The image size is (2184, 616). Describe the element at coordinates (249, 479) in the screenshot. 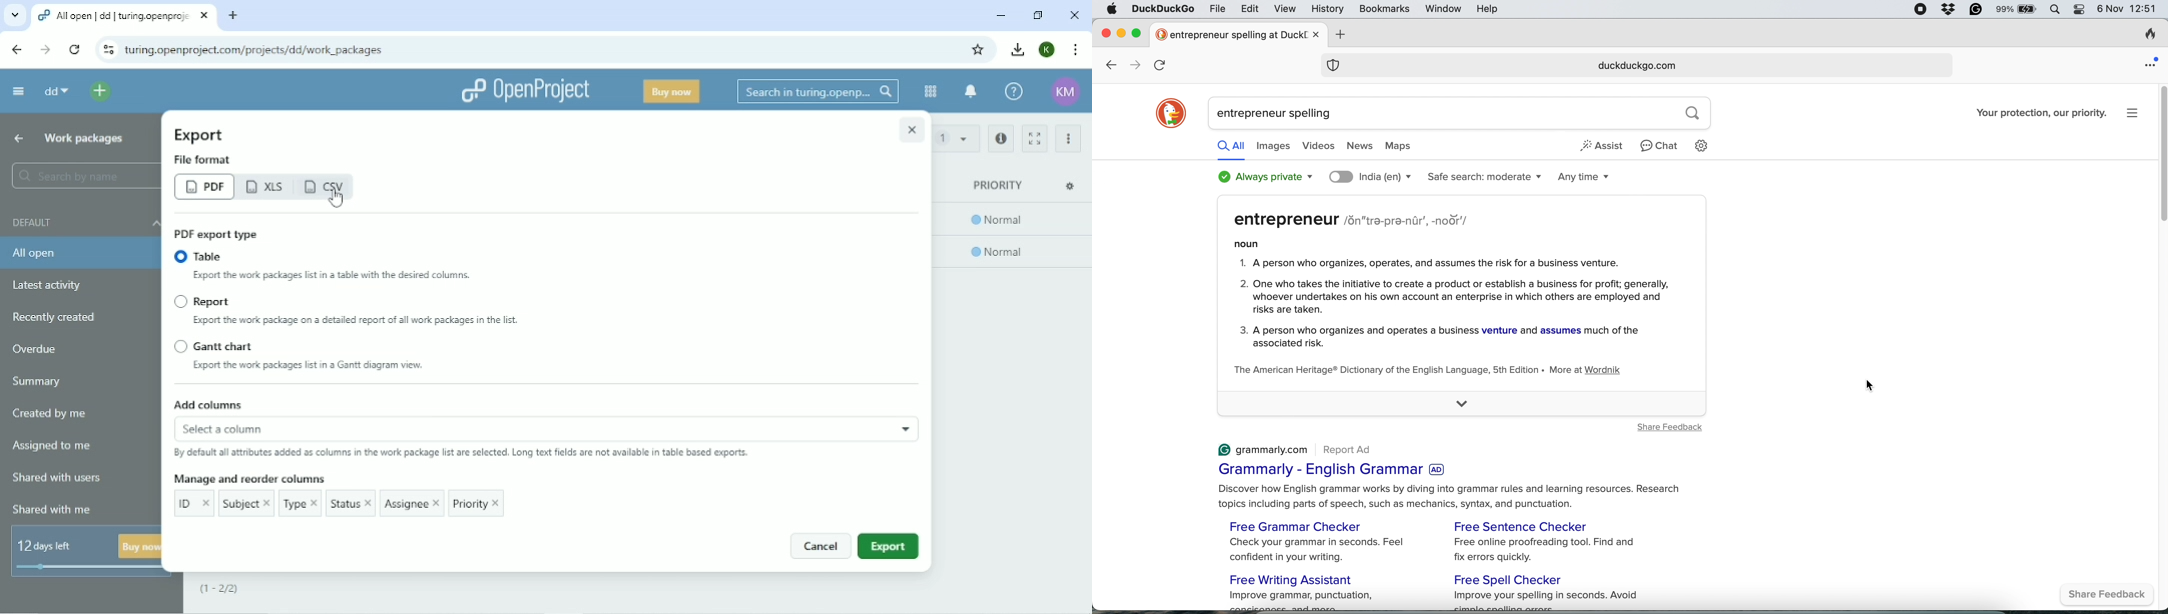

I see `Manage and reorder columns` at that location.